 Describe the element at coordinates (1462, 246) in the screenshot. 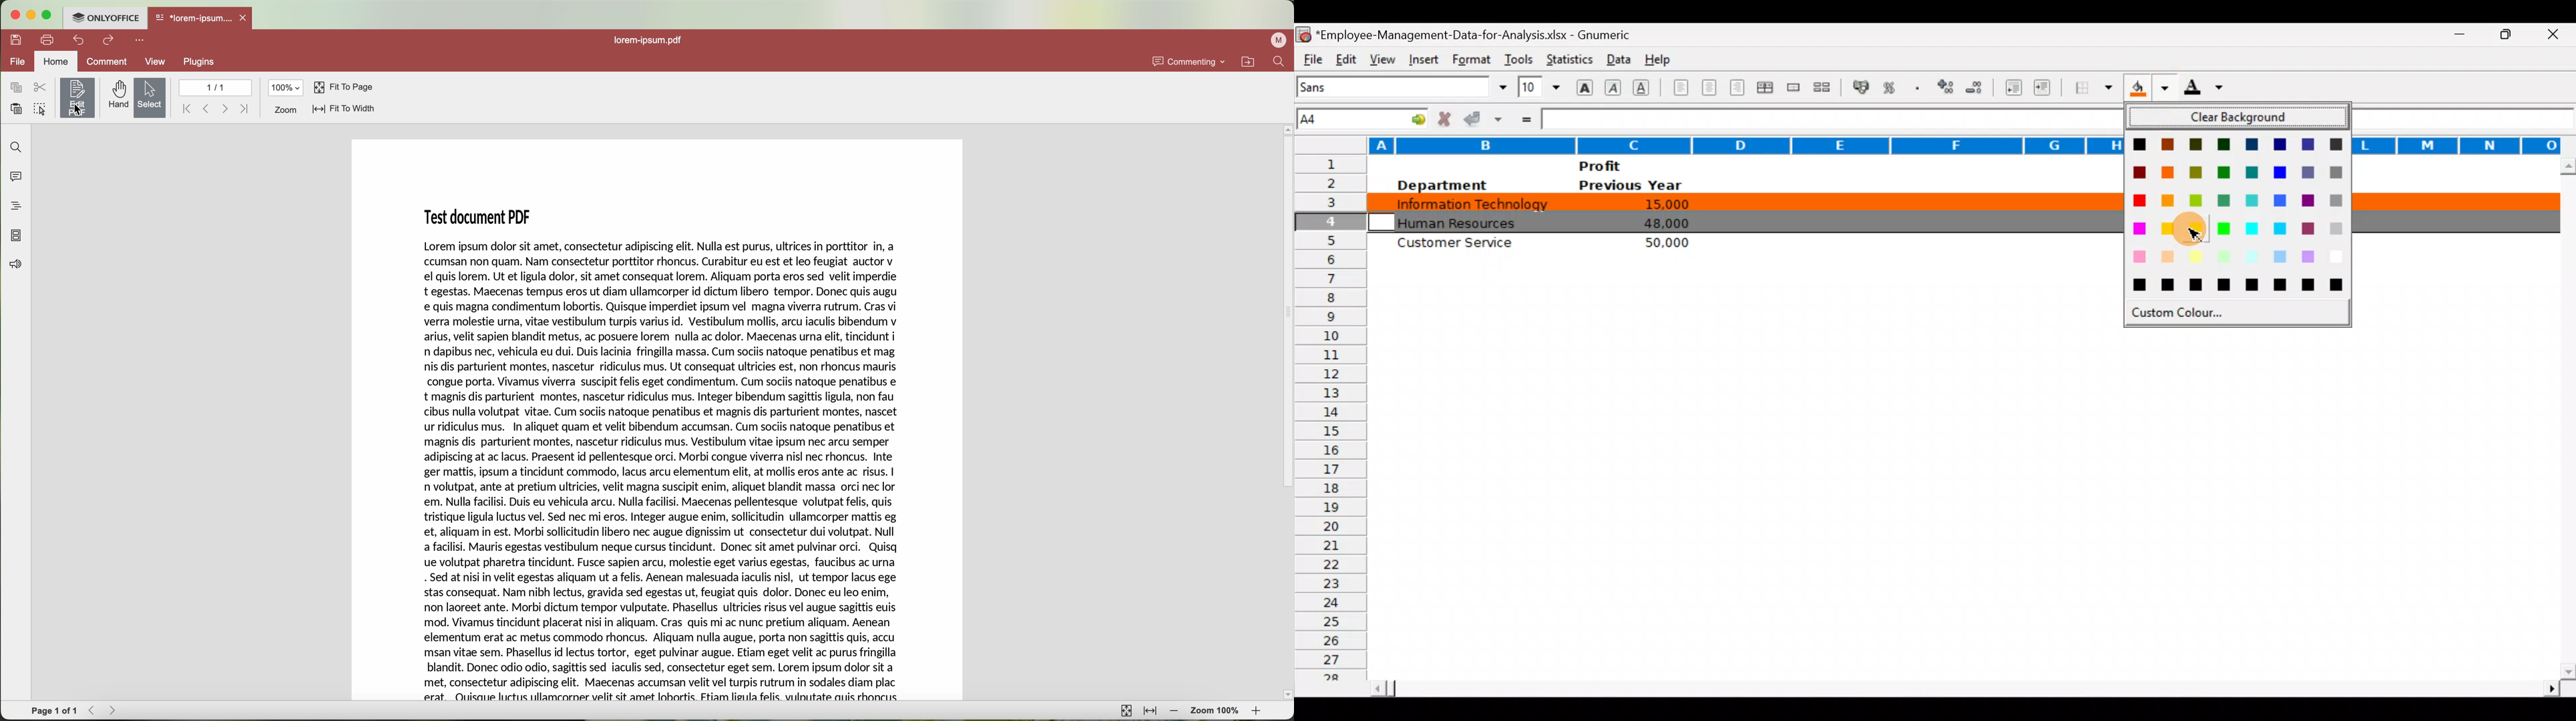

I see `Customer service` at that location.